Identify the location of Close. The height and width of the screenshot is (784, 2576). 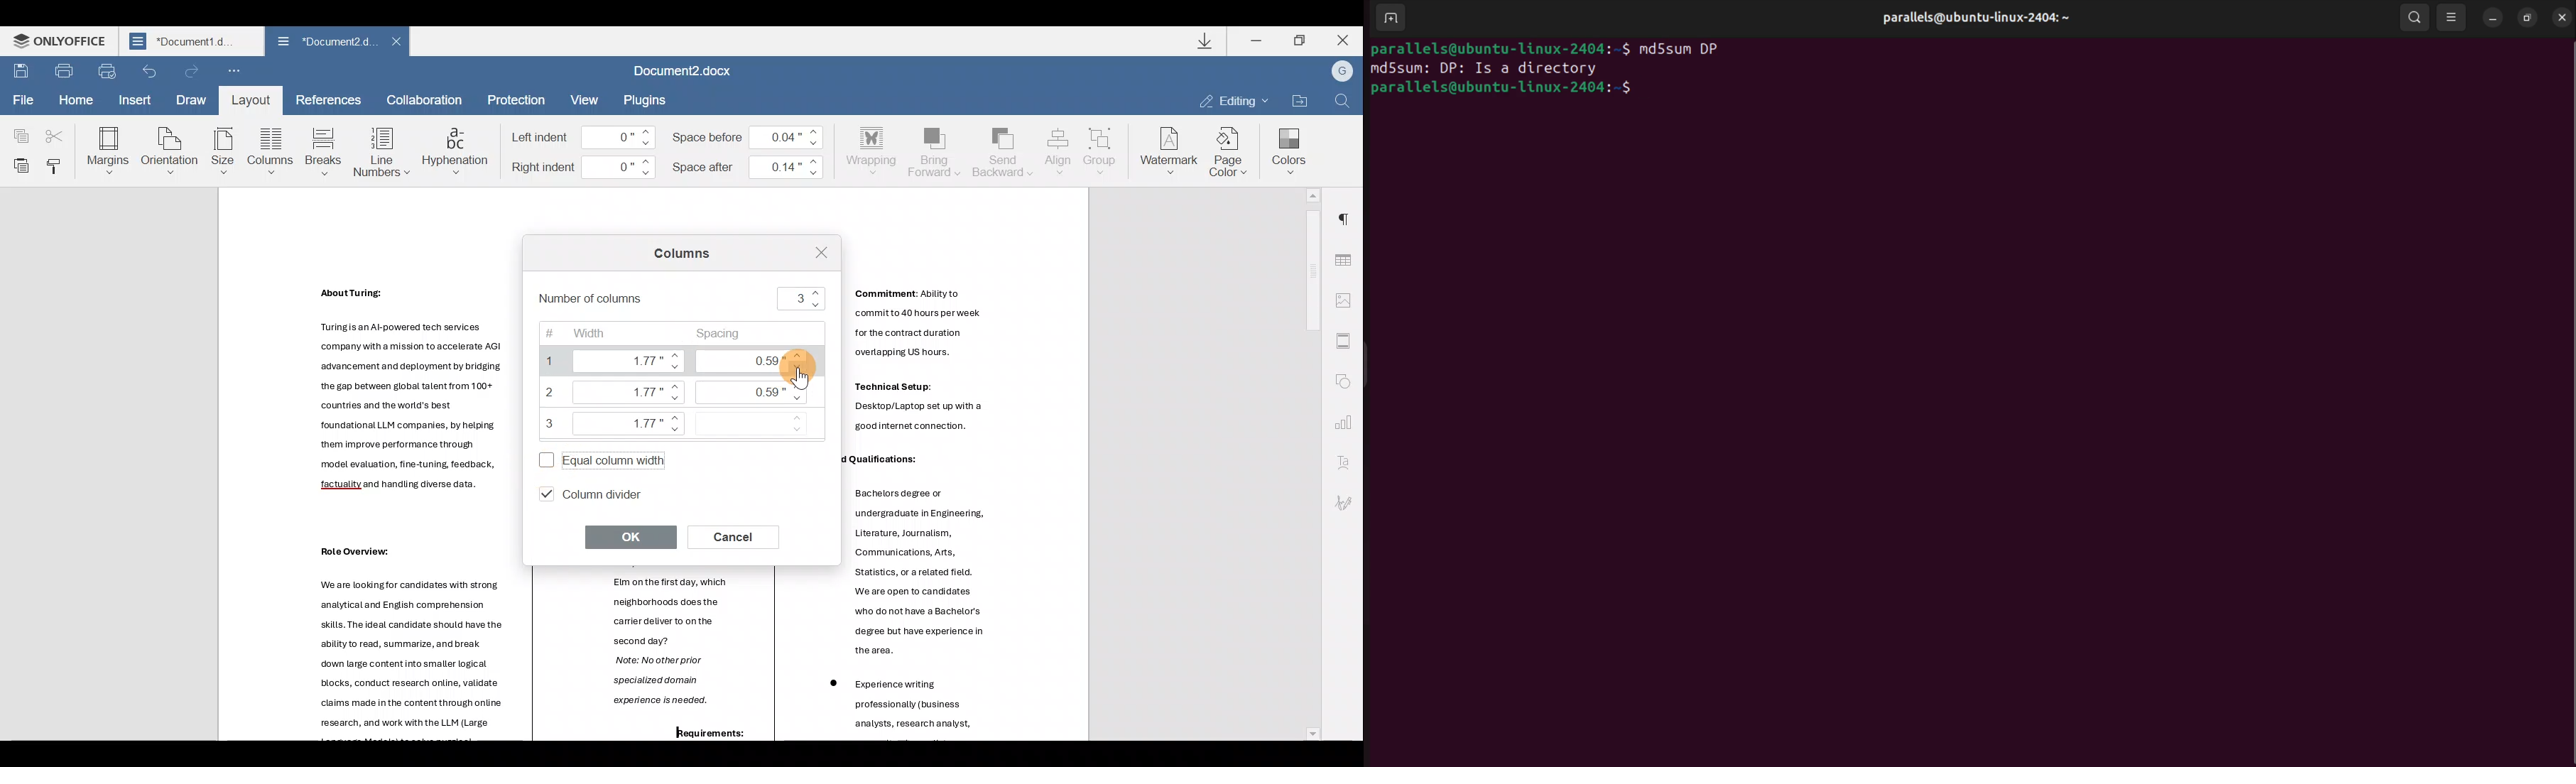
(401, 43).